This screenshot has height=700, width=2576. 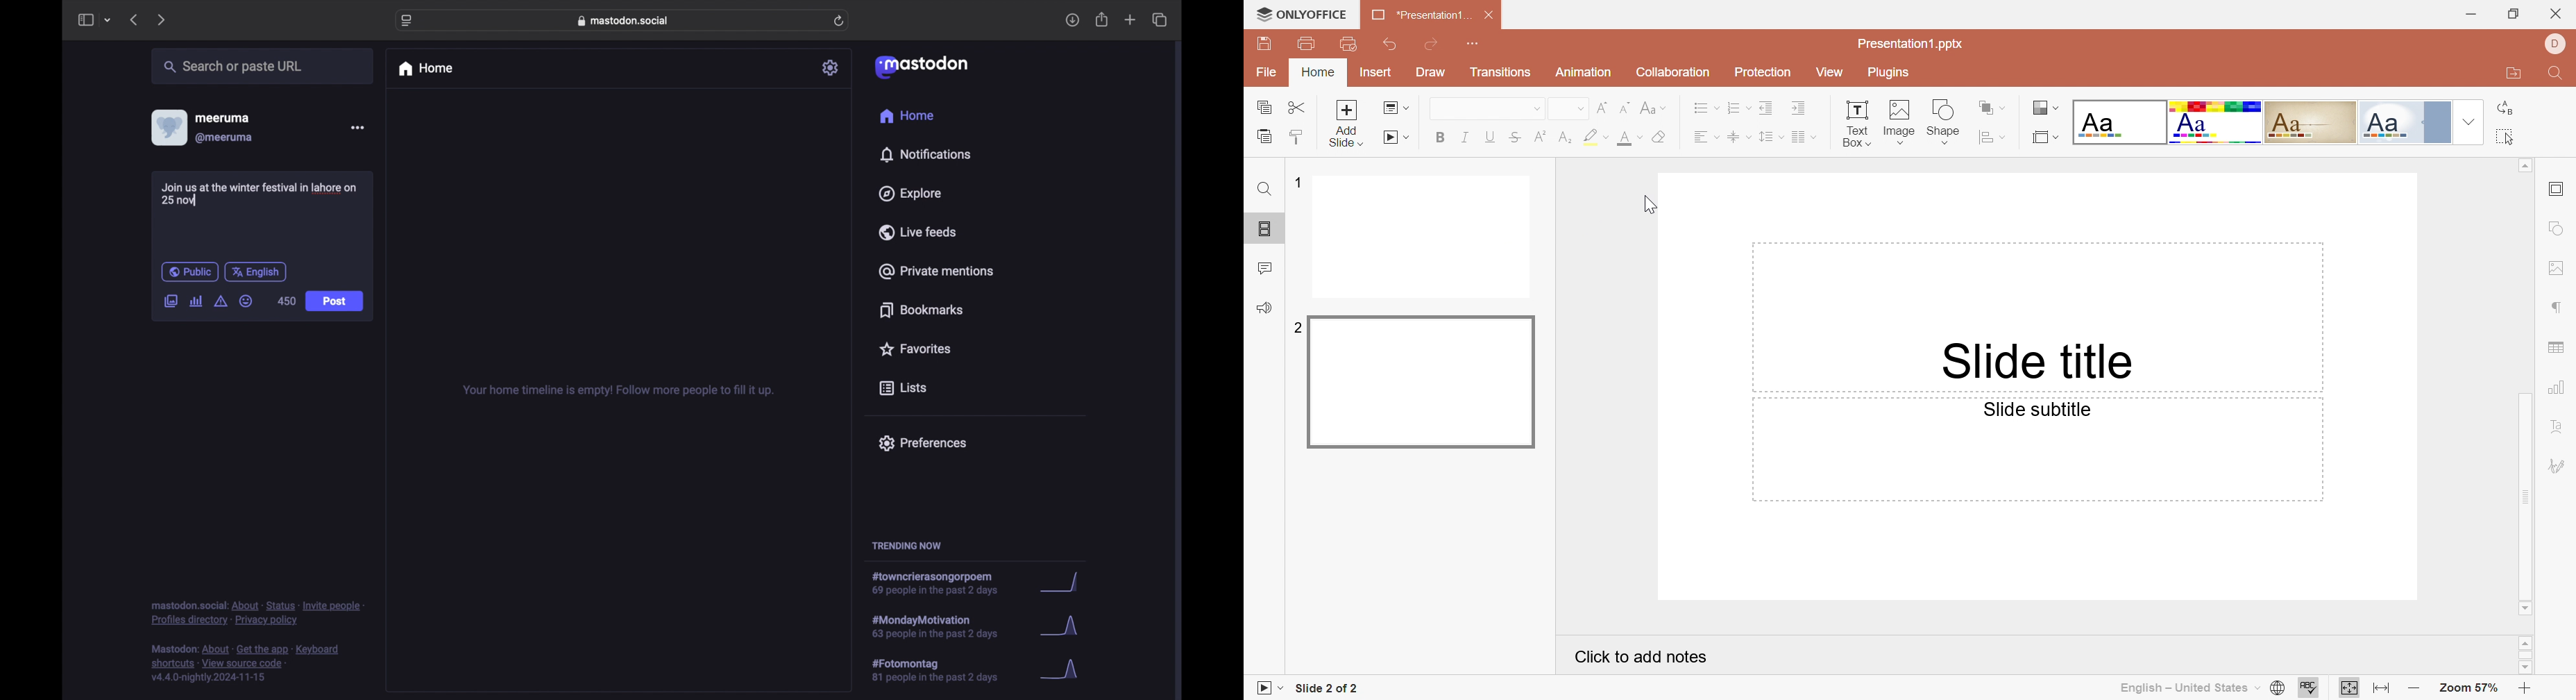 What do you see at coordinates (906, 116) in the screenshot?
I see `home` at bounding box center [906, 116].